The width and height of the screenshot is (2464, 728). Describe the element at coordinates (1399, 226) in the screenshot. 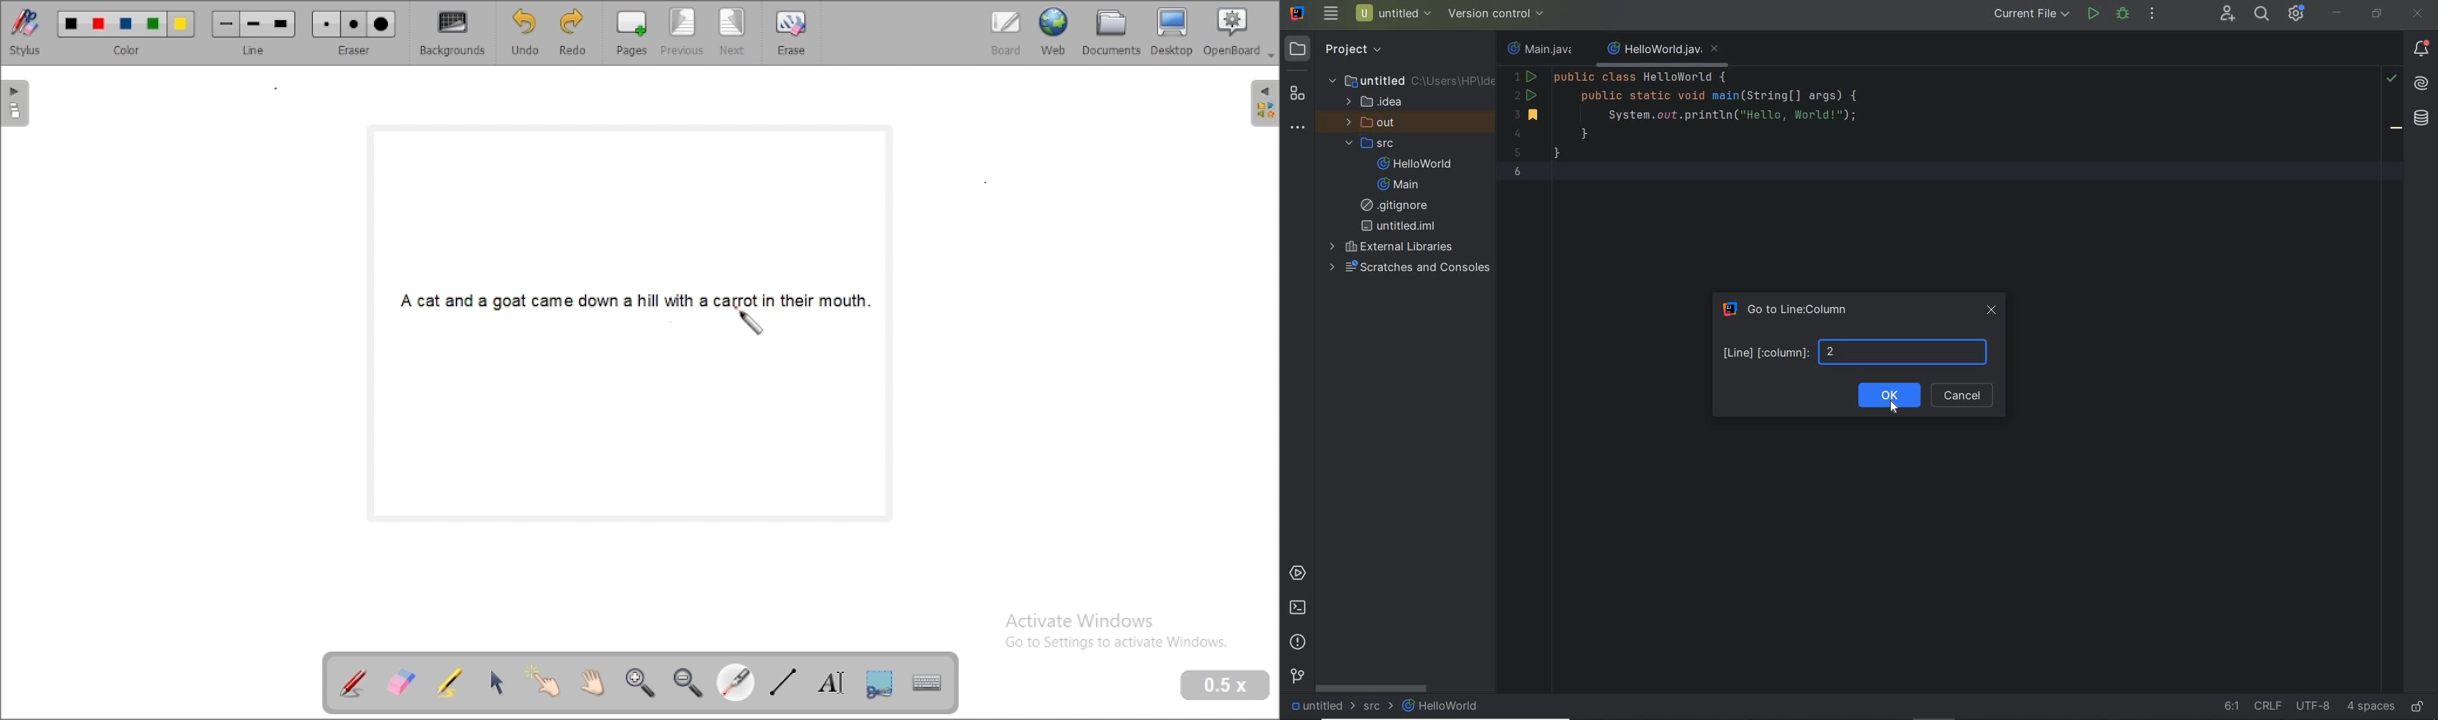

I see `untitled` at that location.